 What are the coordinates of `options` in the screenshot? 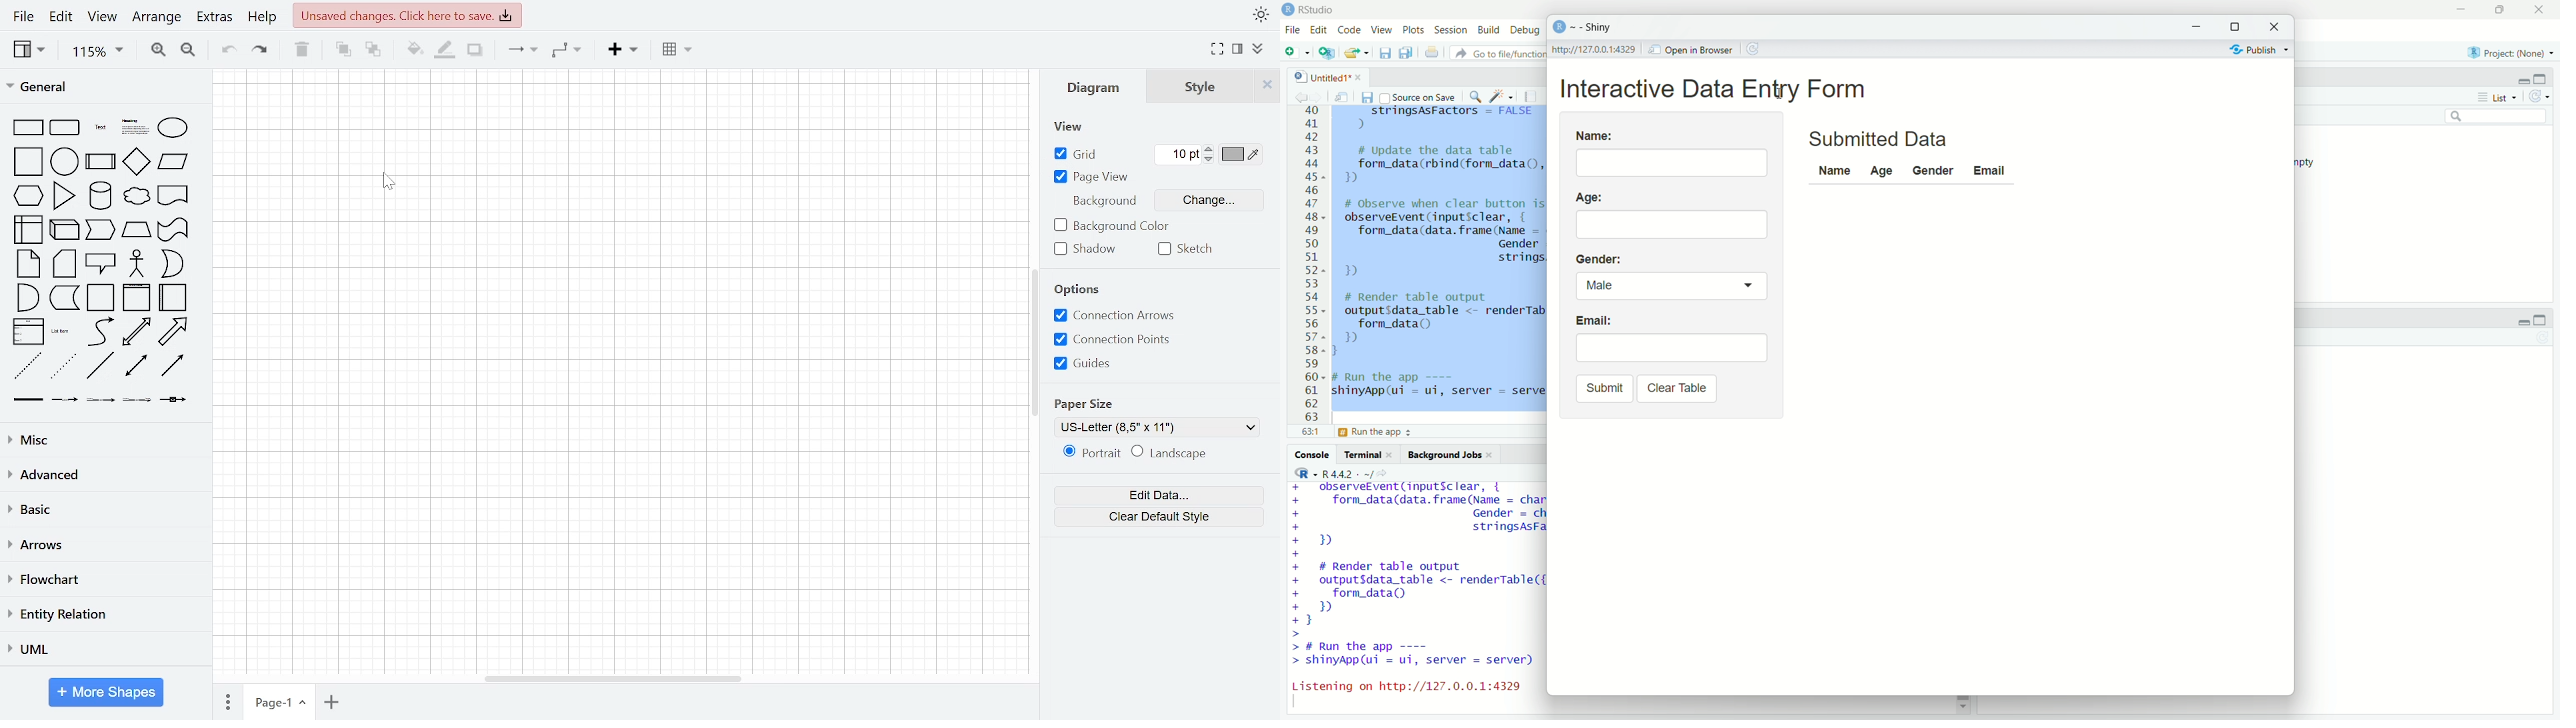 It's located at (1083, 289).